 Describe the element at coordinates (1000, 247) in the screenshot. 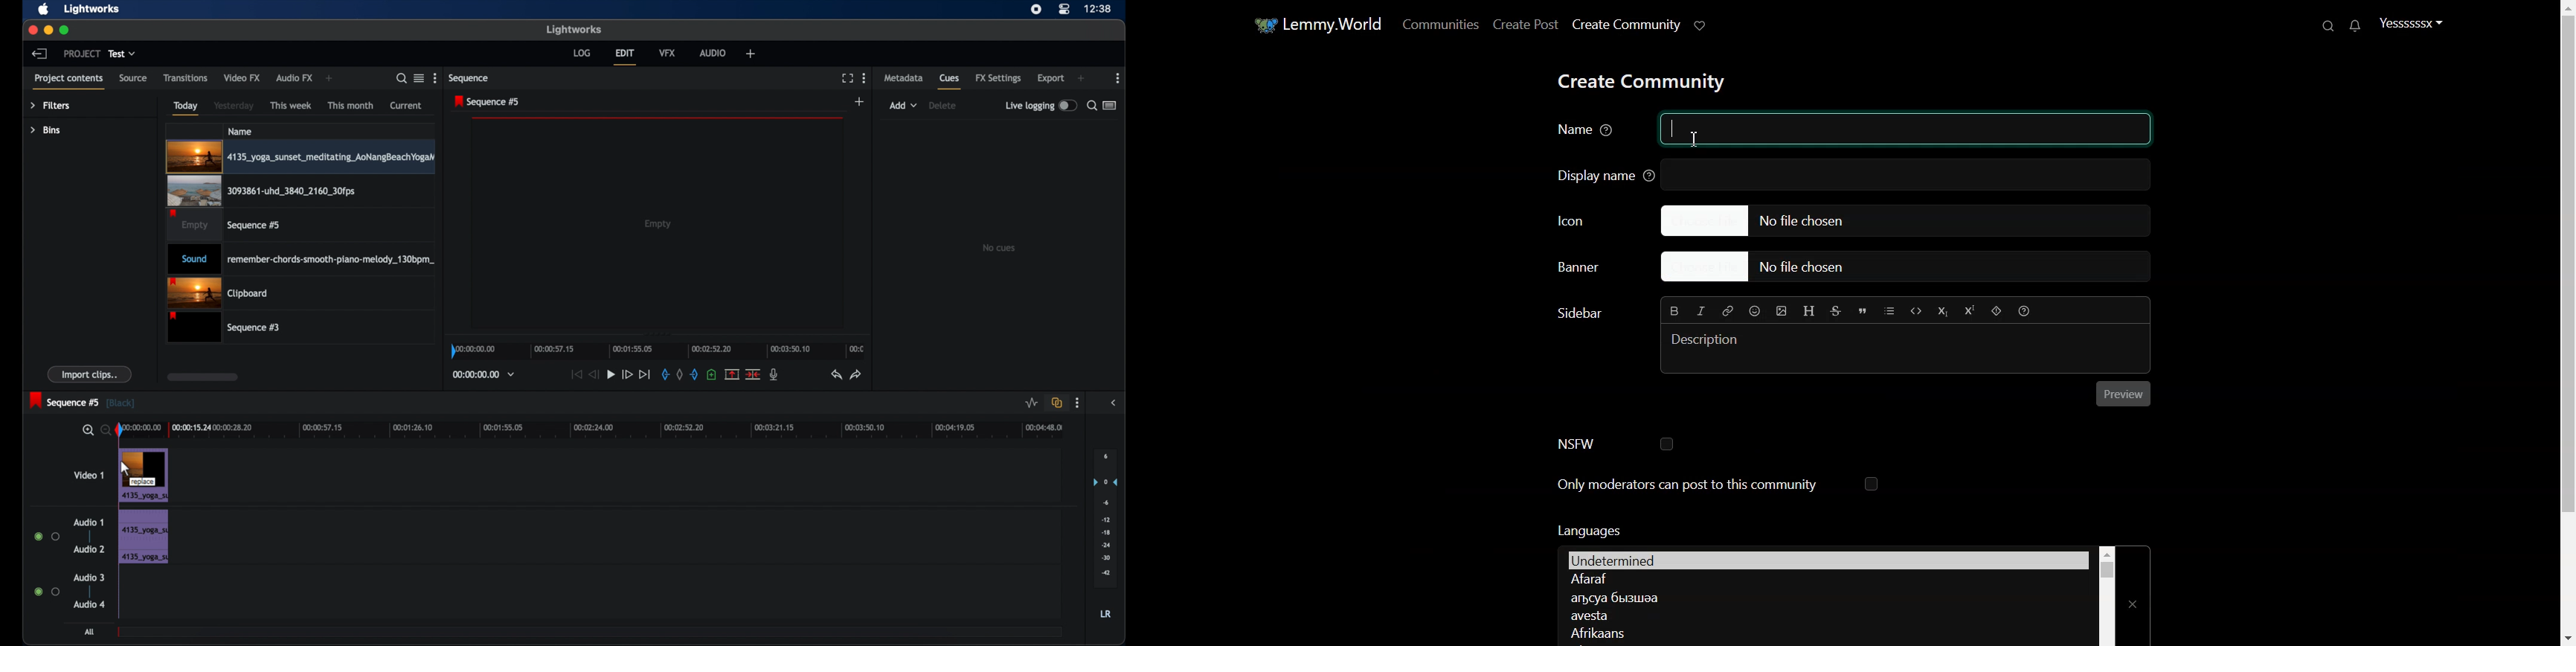

I see `no clips` at that location.